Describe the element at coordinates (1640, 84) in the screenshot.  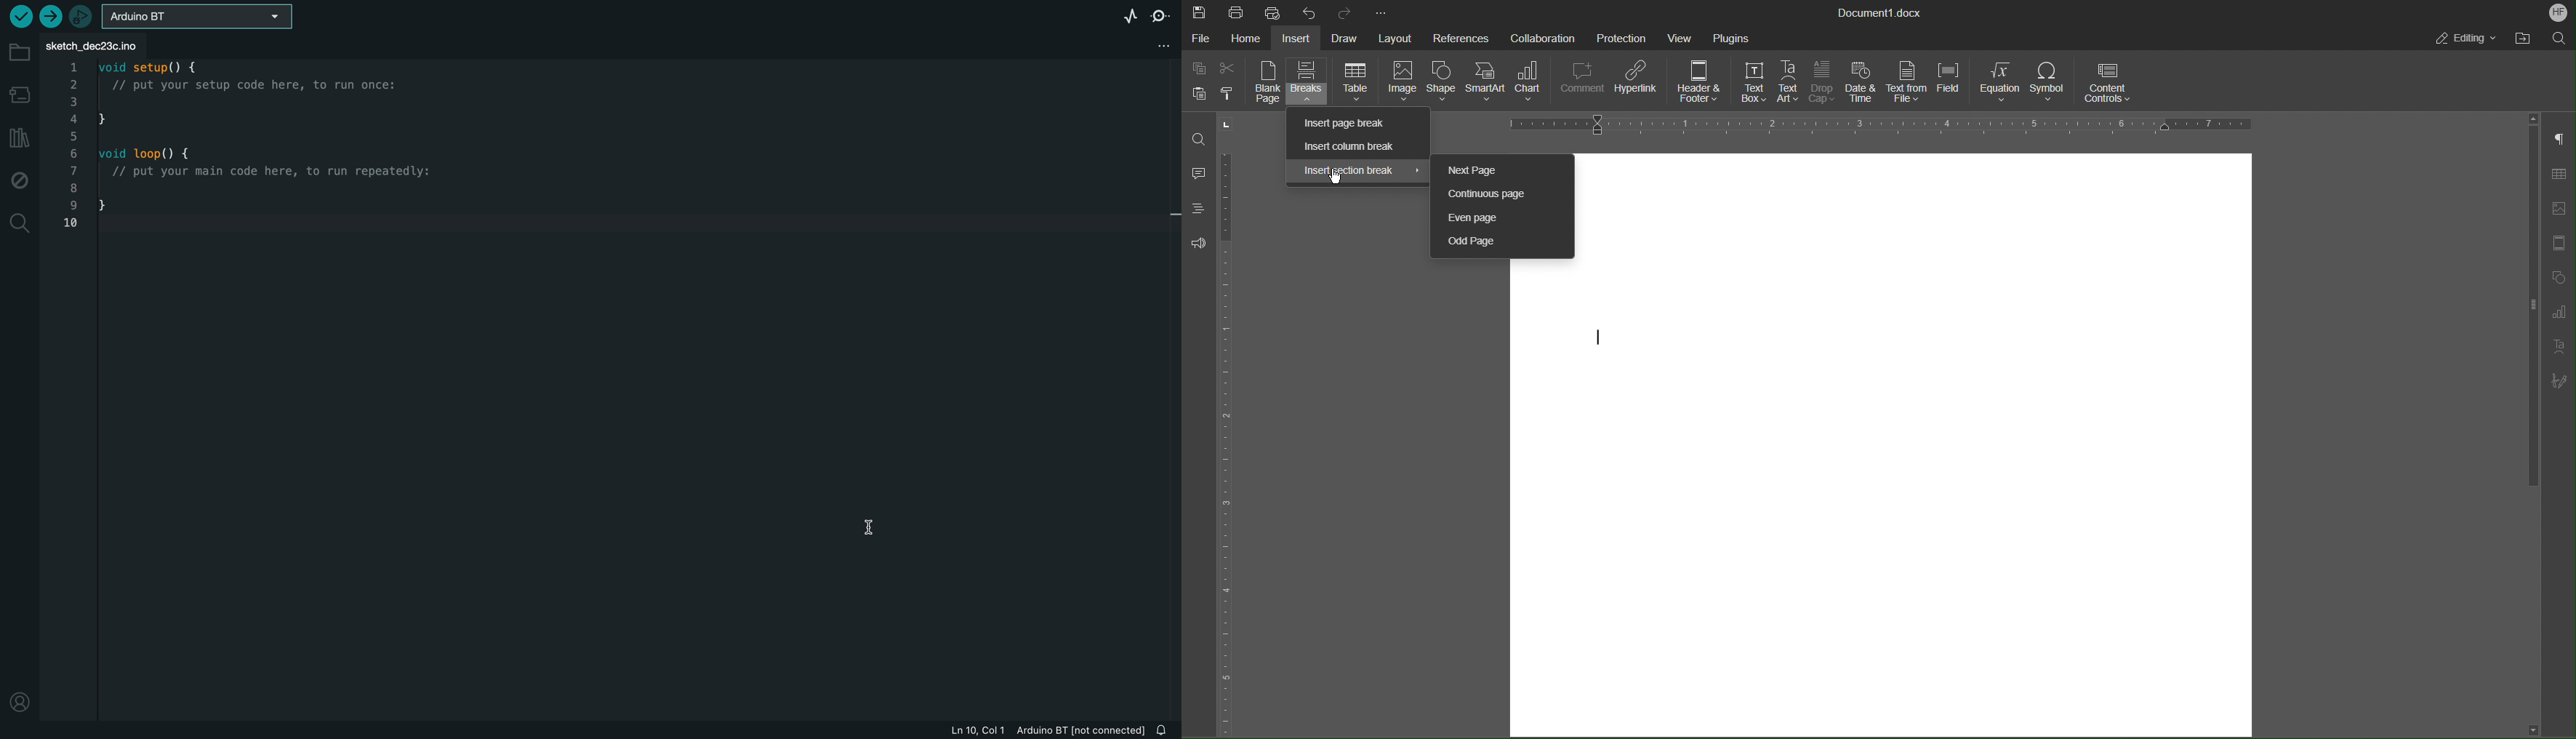
I see `Hyperlink` at that location.